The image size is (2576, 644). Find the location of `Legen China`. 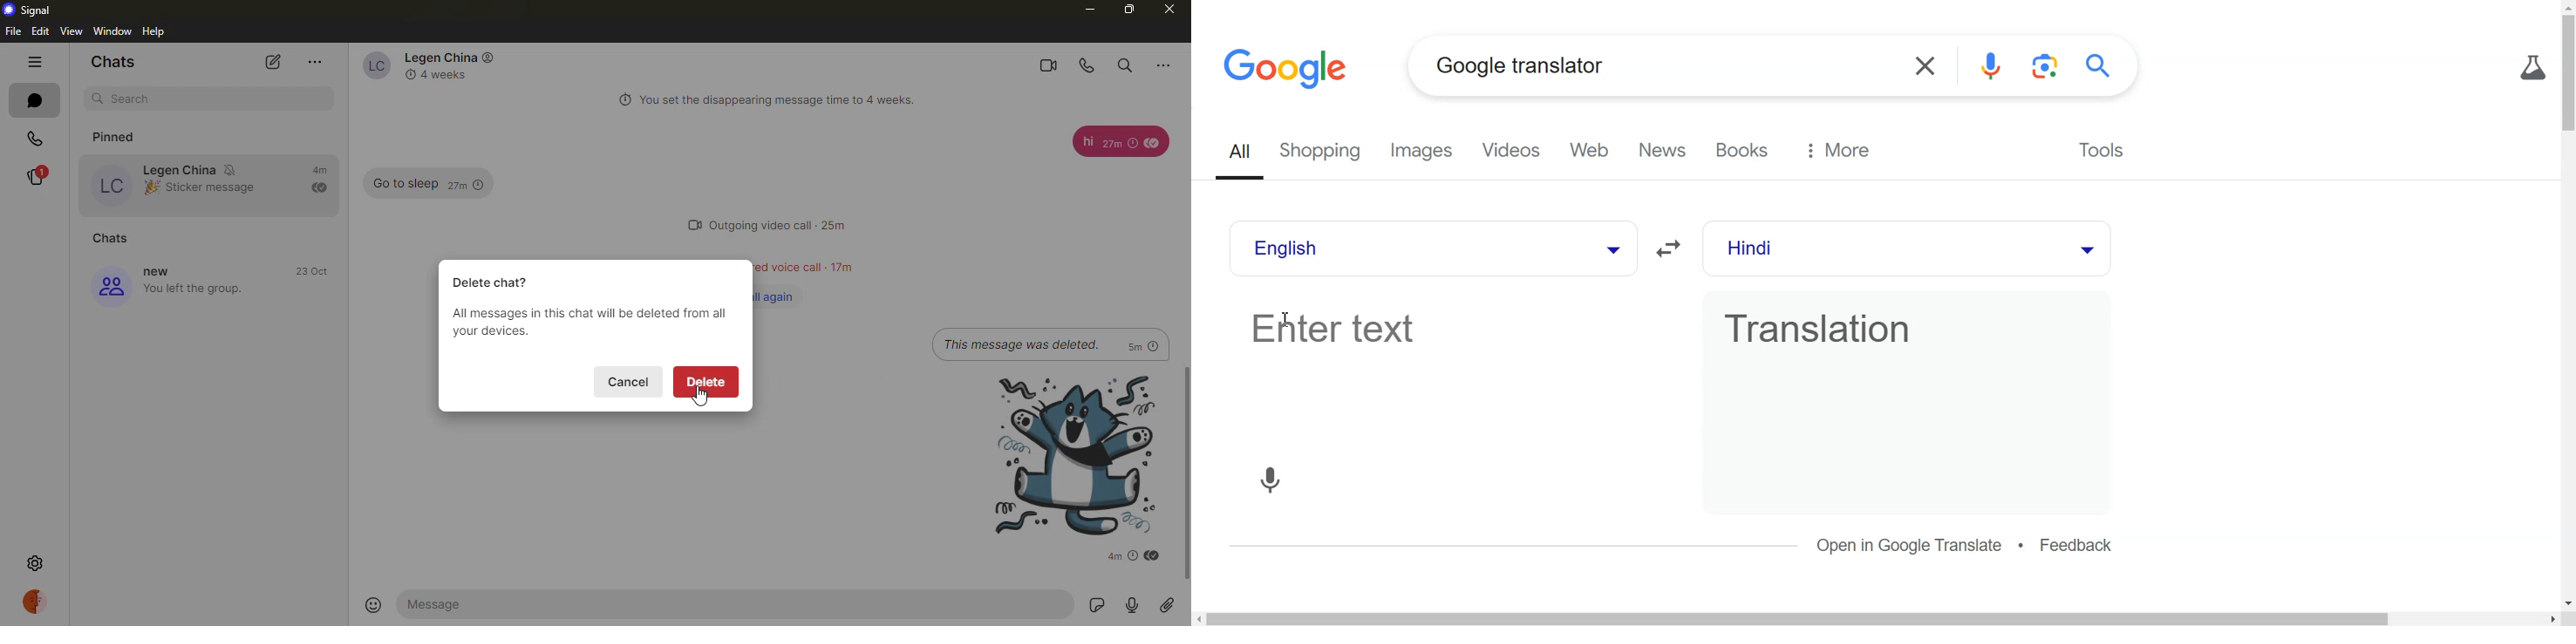

Legen China is located at coordinates (437, 58).